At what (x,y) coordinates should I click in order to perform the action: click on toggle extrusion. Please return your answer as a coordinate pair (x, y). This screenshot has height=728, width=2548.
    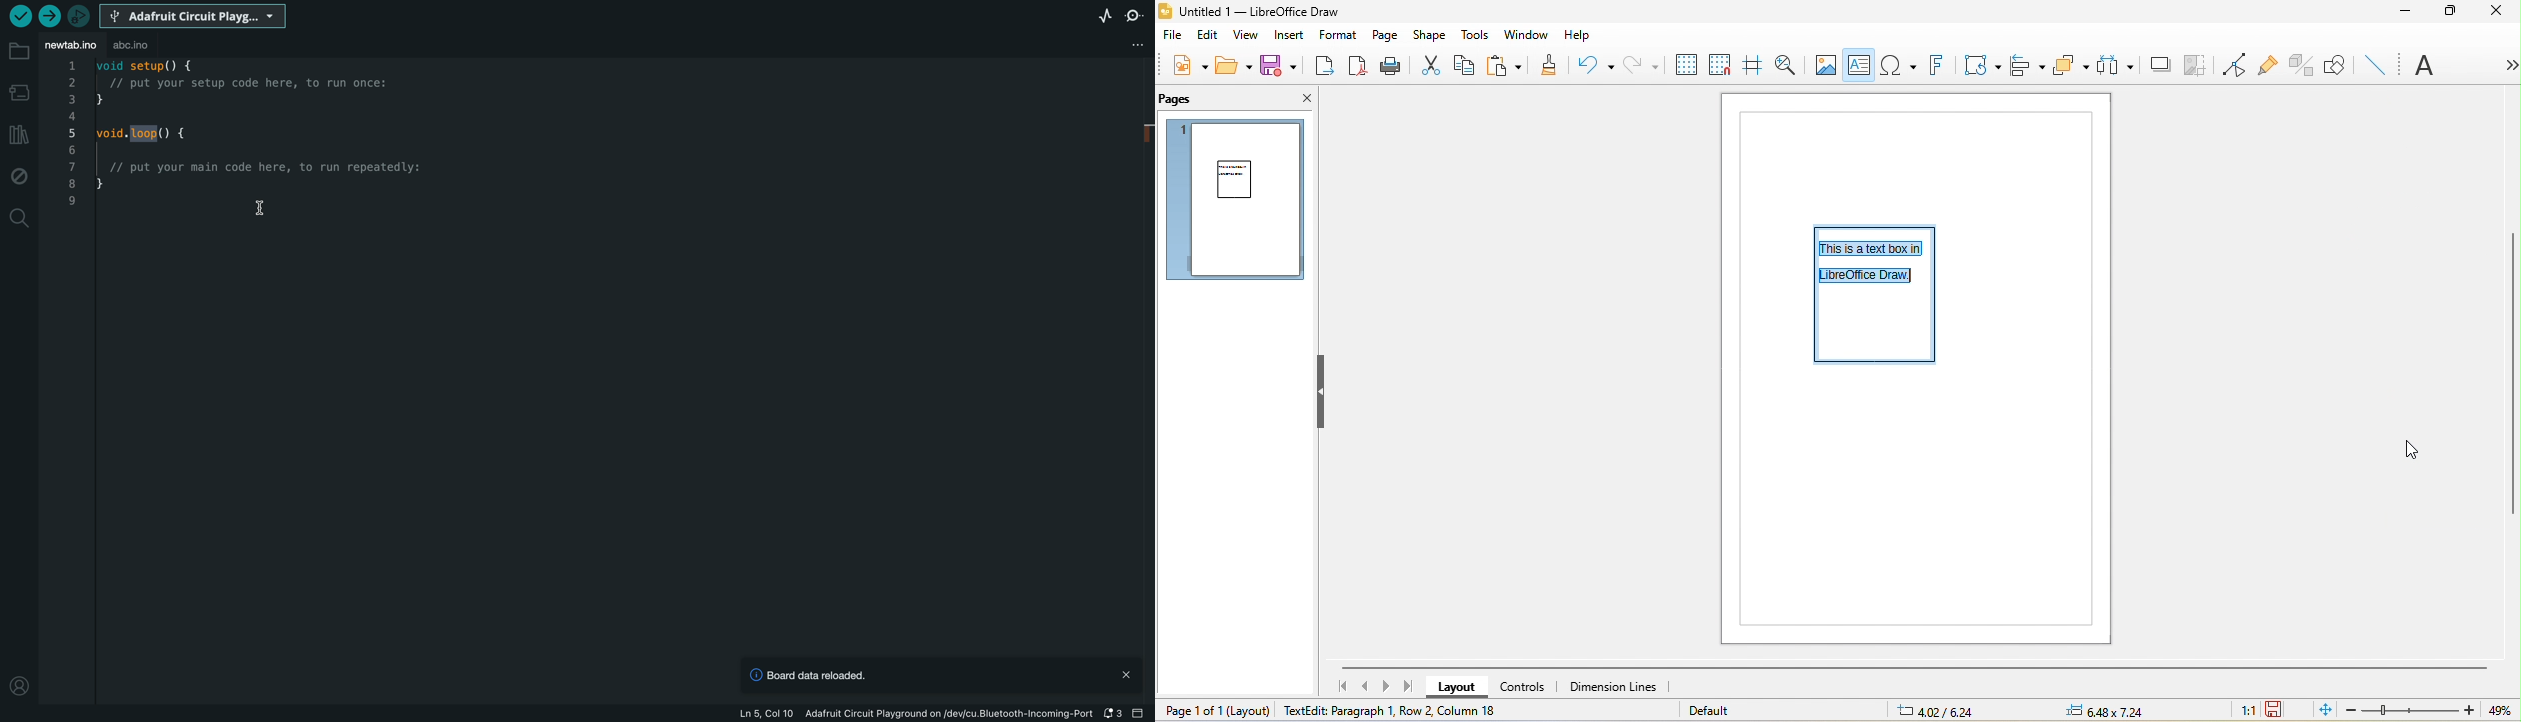
    Looking at the image, I should click on (2304, 63).